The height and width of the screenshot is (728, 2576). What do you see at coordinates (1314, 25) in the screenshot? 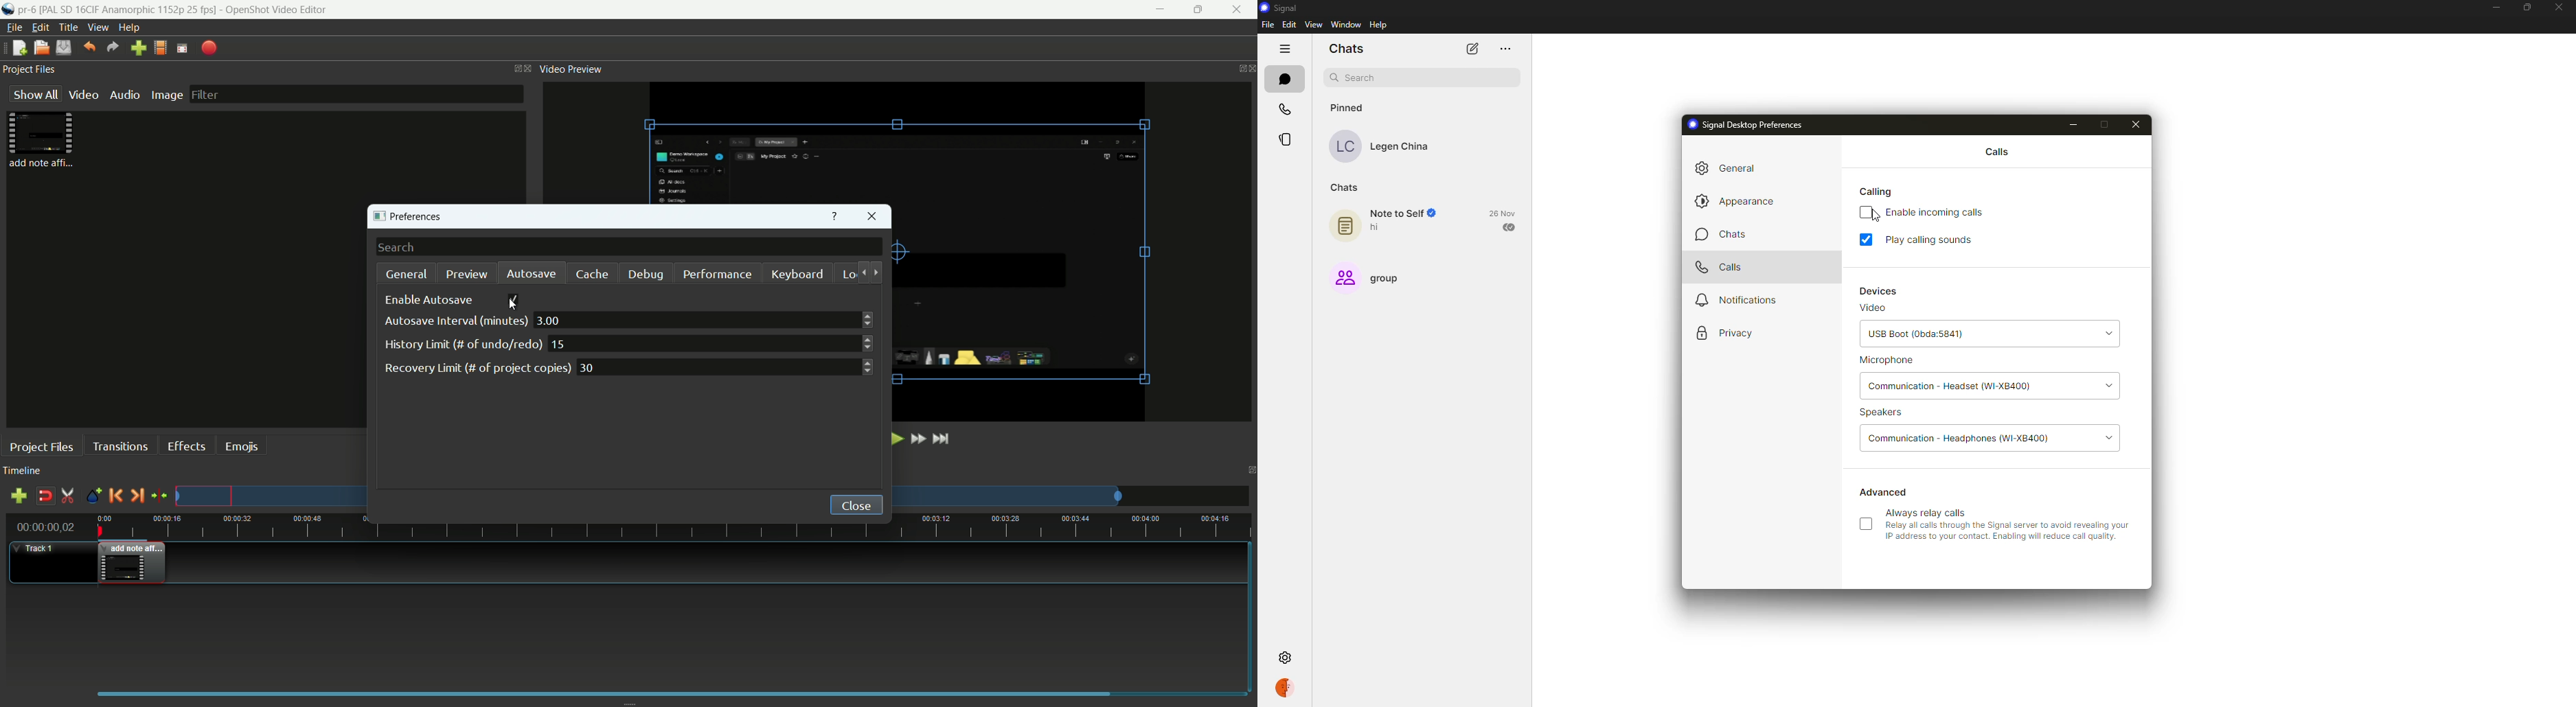
I see `view` at bounding box center [1314, 25].